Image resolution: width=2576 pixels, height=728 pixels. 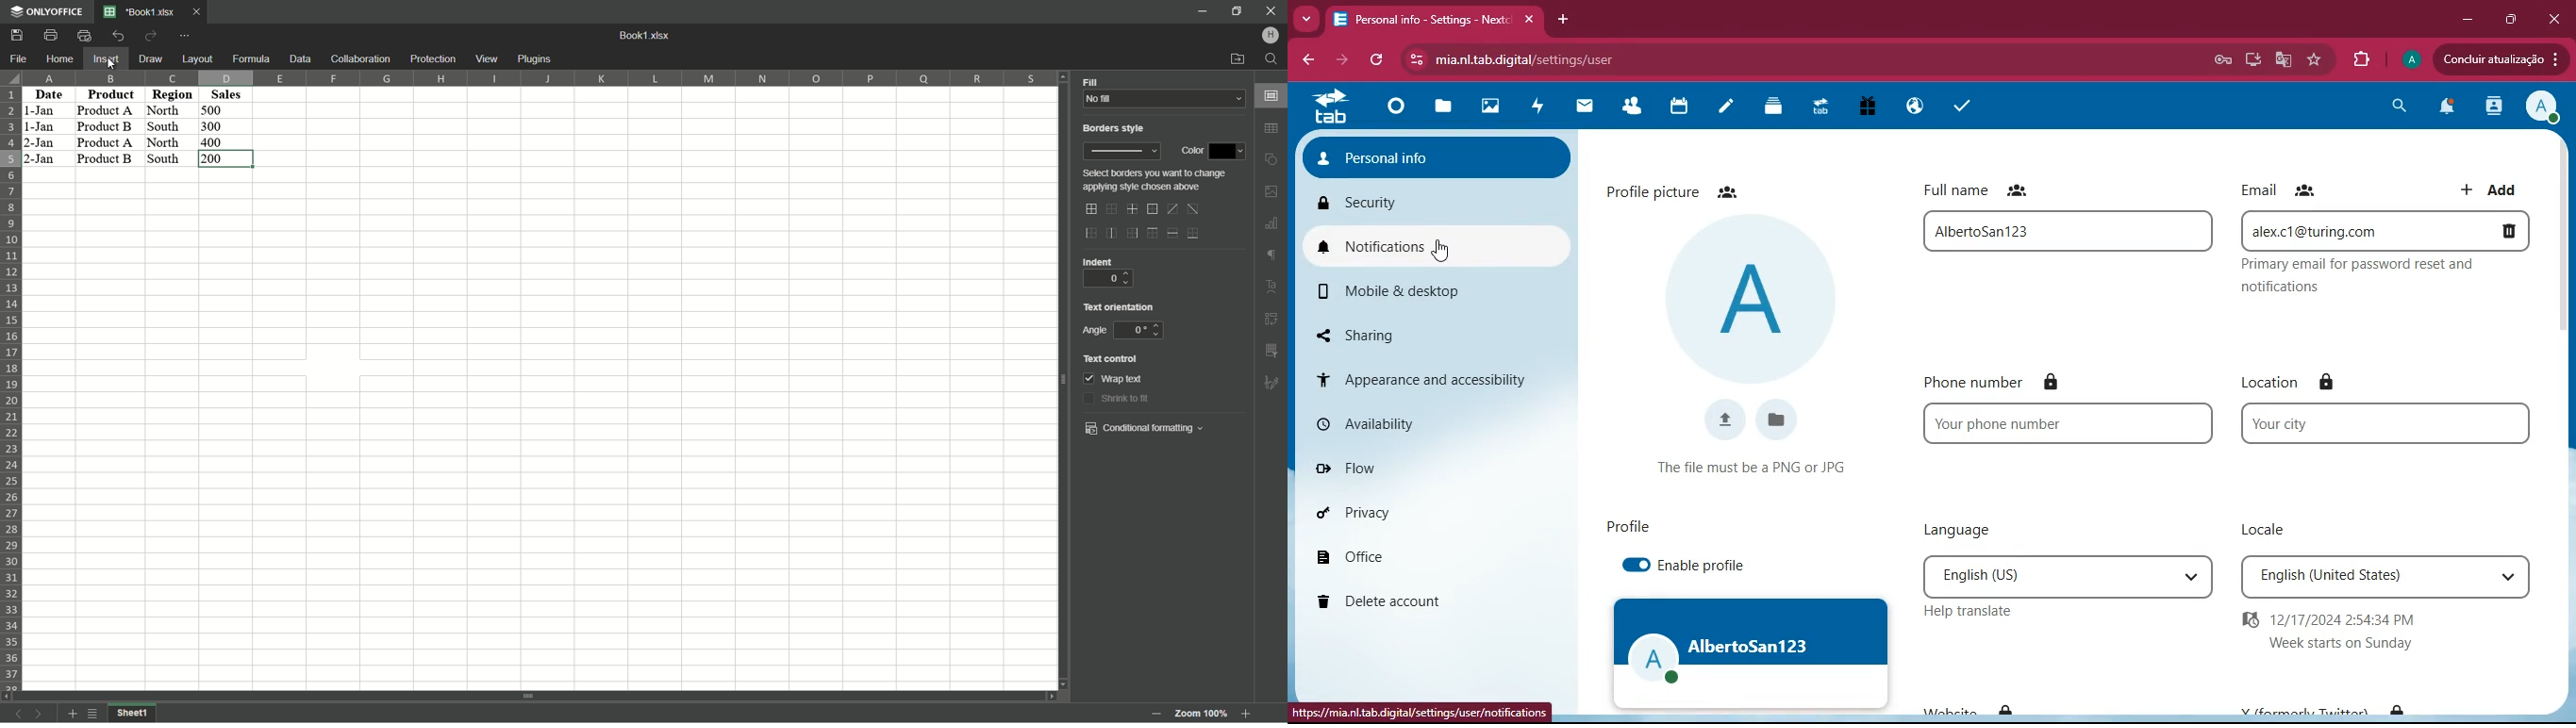 What do you see at coordinates (1227, 151) in the screenshot?
I see `color dropdown` at bounding box center [1227, 151].